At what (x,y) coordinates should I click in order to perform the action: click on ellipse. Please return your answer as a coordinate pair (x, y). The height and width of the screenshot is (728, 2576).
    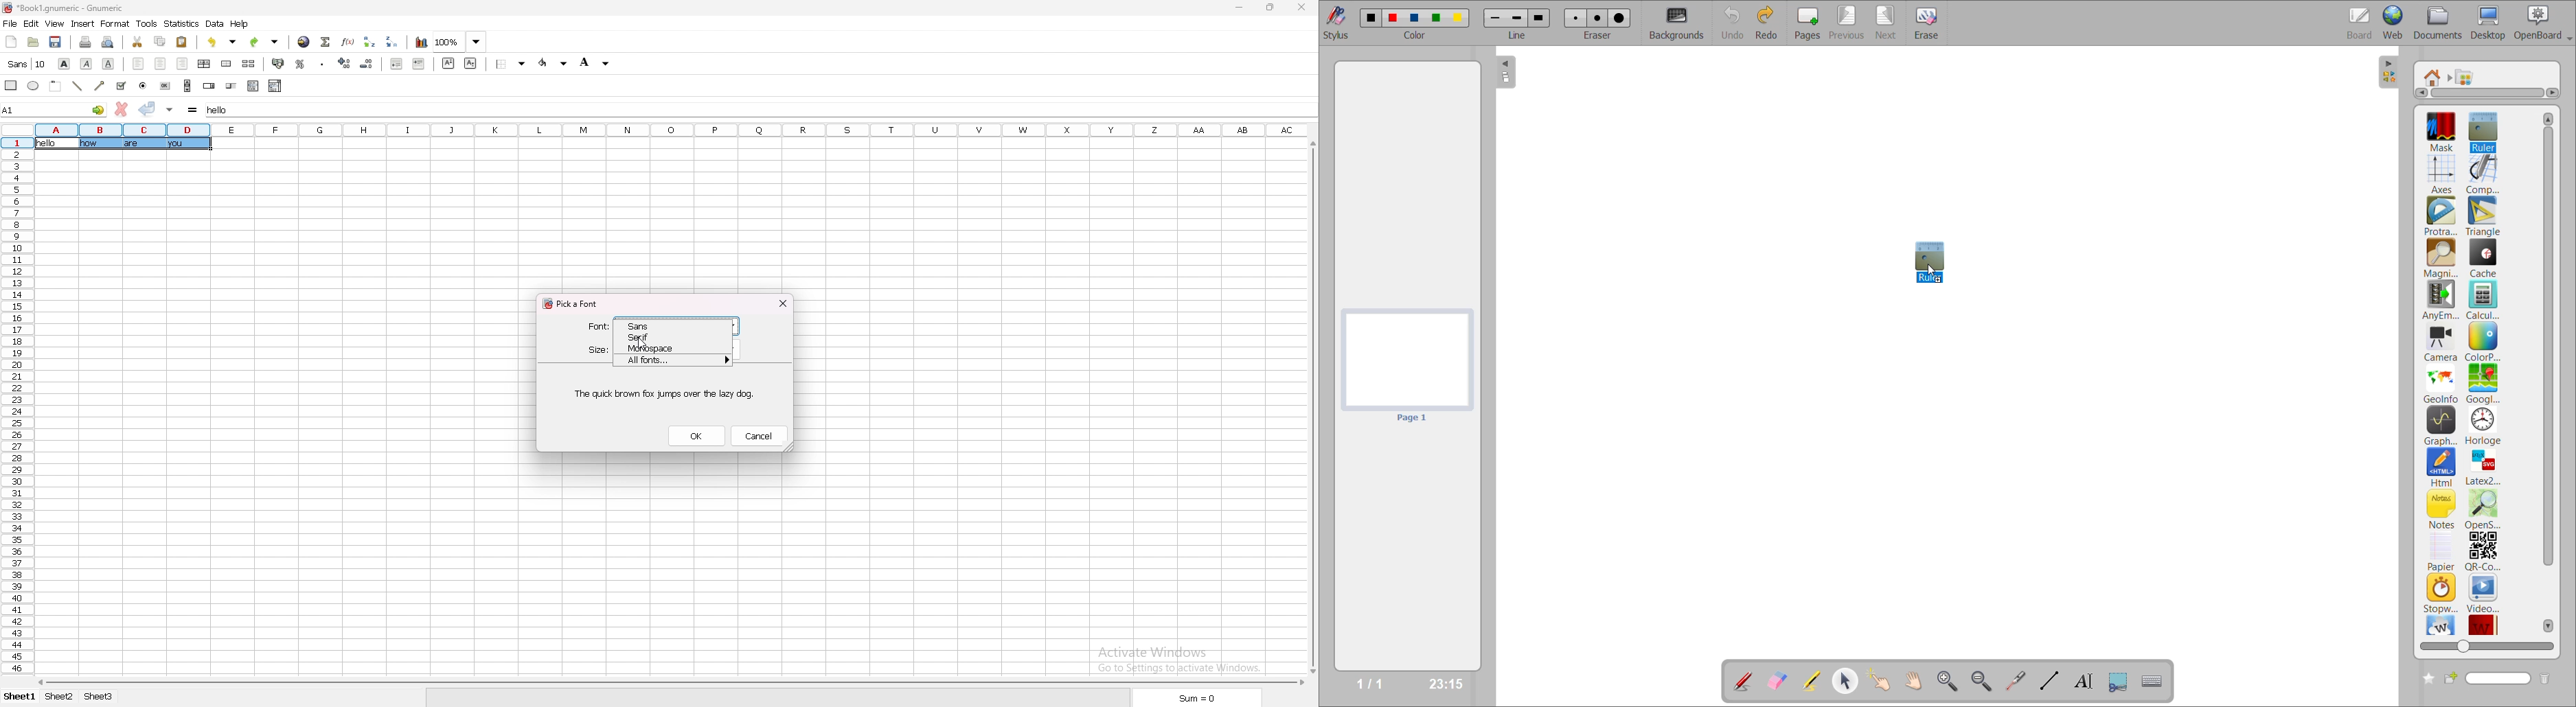
    Looking at the image, I should click on (32, 86).